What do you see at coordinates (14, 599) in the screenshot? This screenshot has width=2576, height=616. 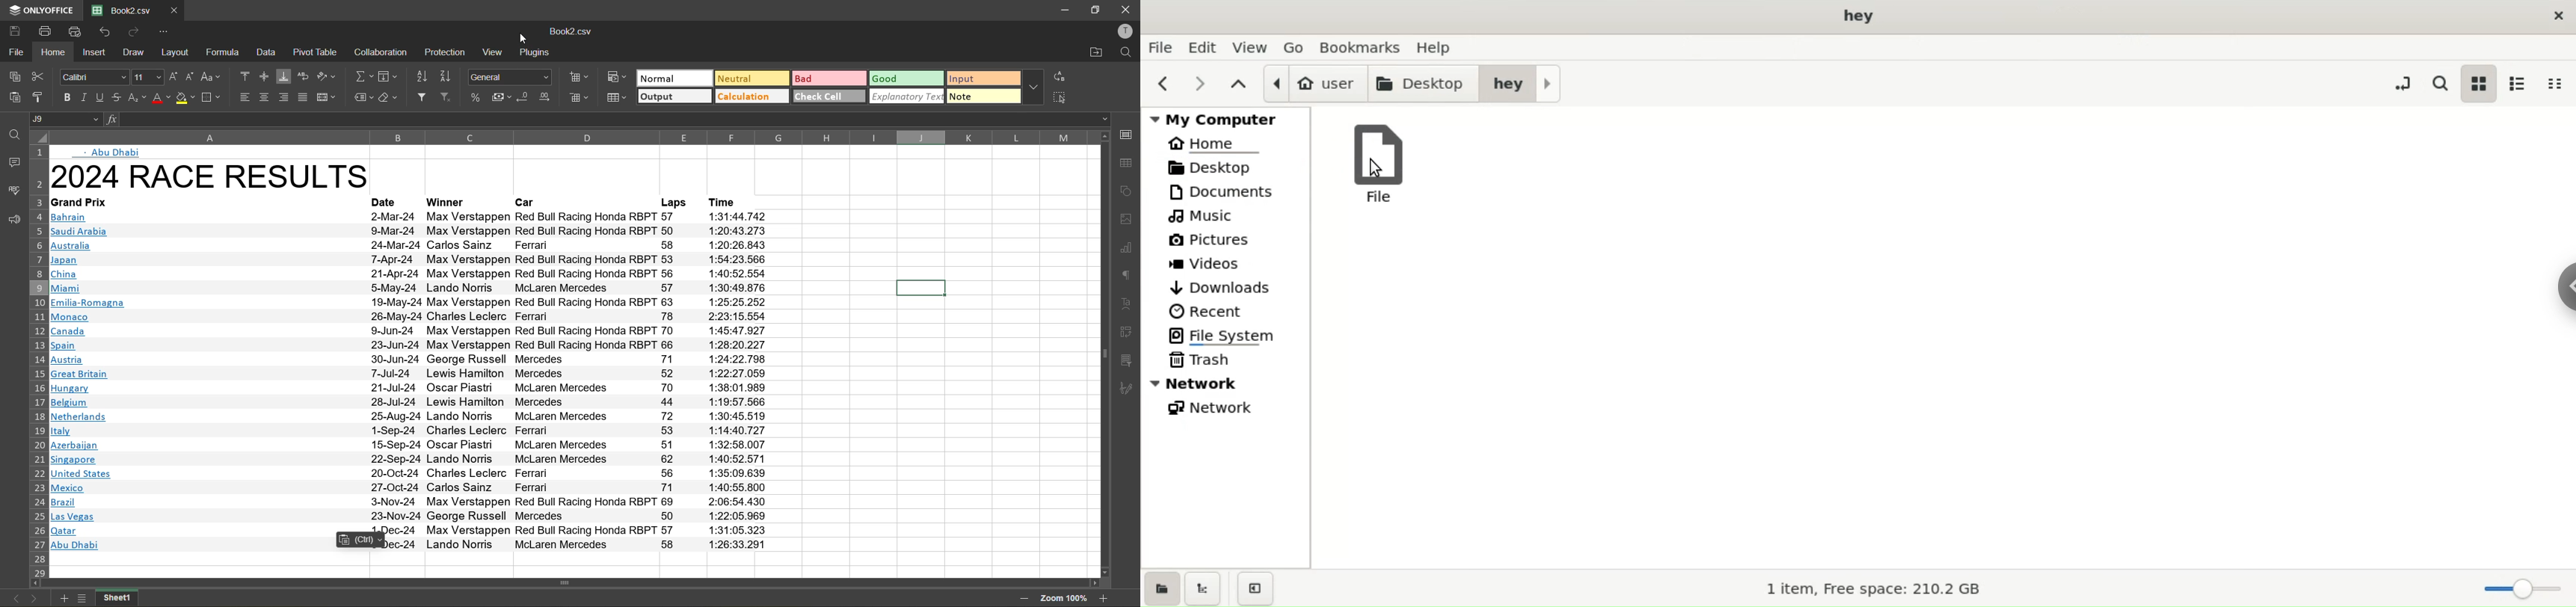 I see `previous` at bounding box center [14, 599].